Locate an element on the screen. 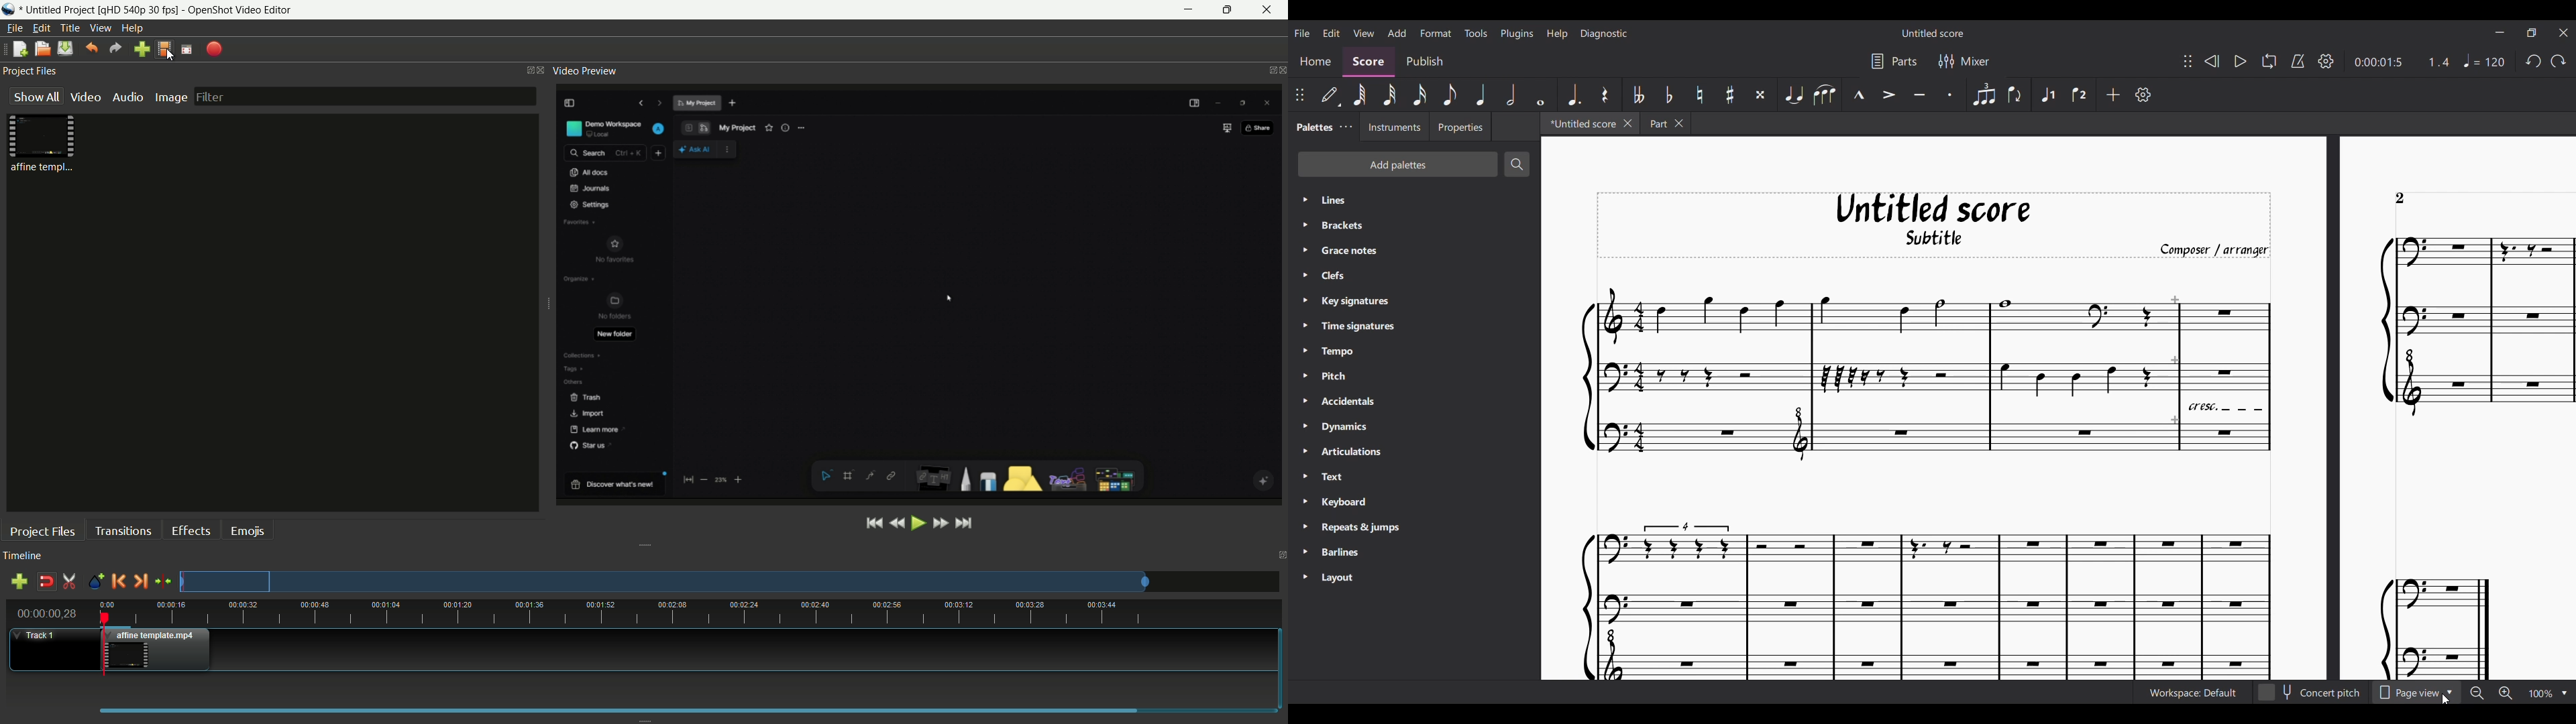  video in timeline is located at coordinates (160, 650).